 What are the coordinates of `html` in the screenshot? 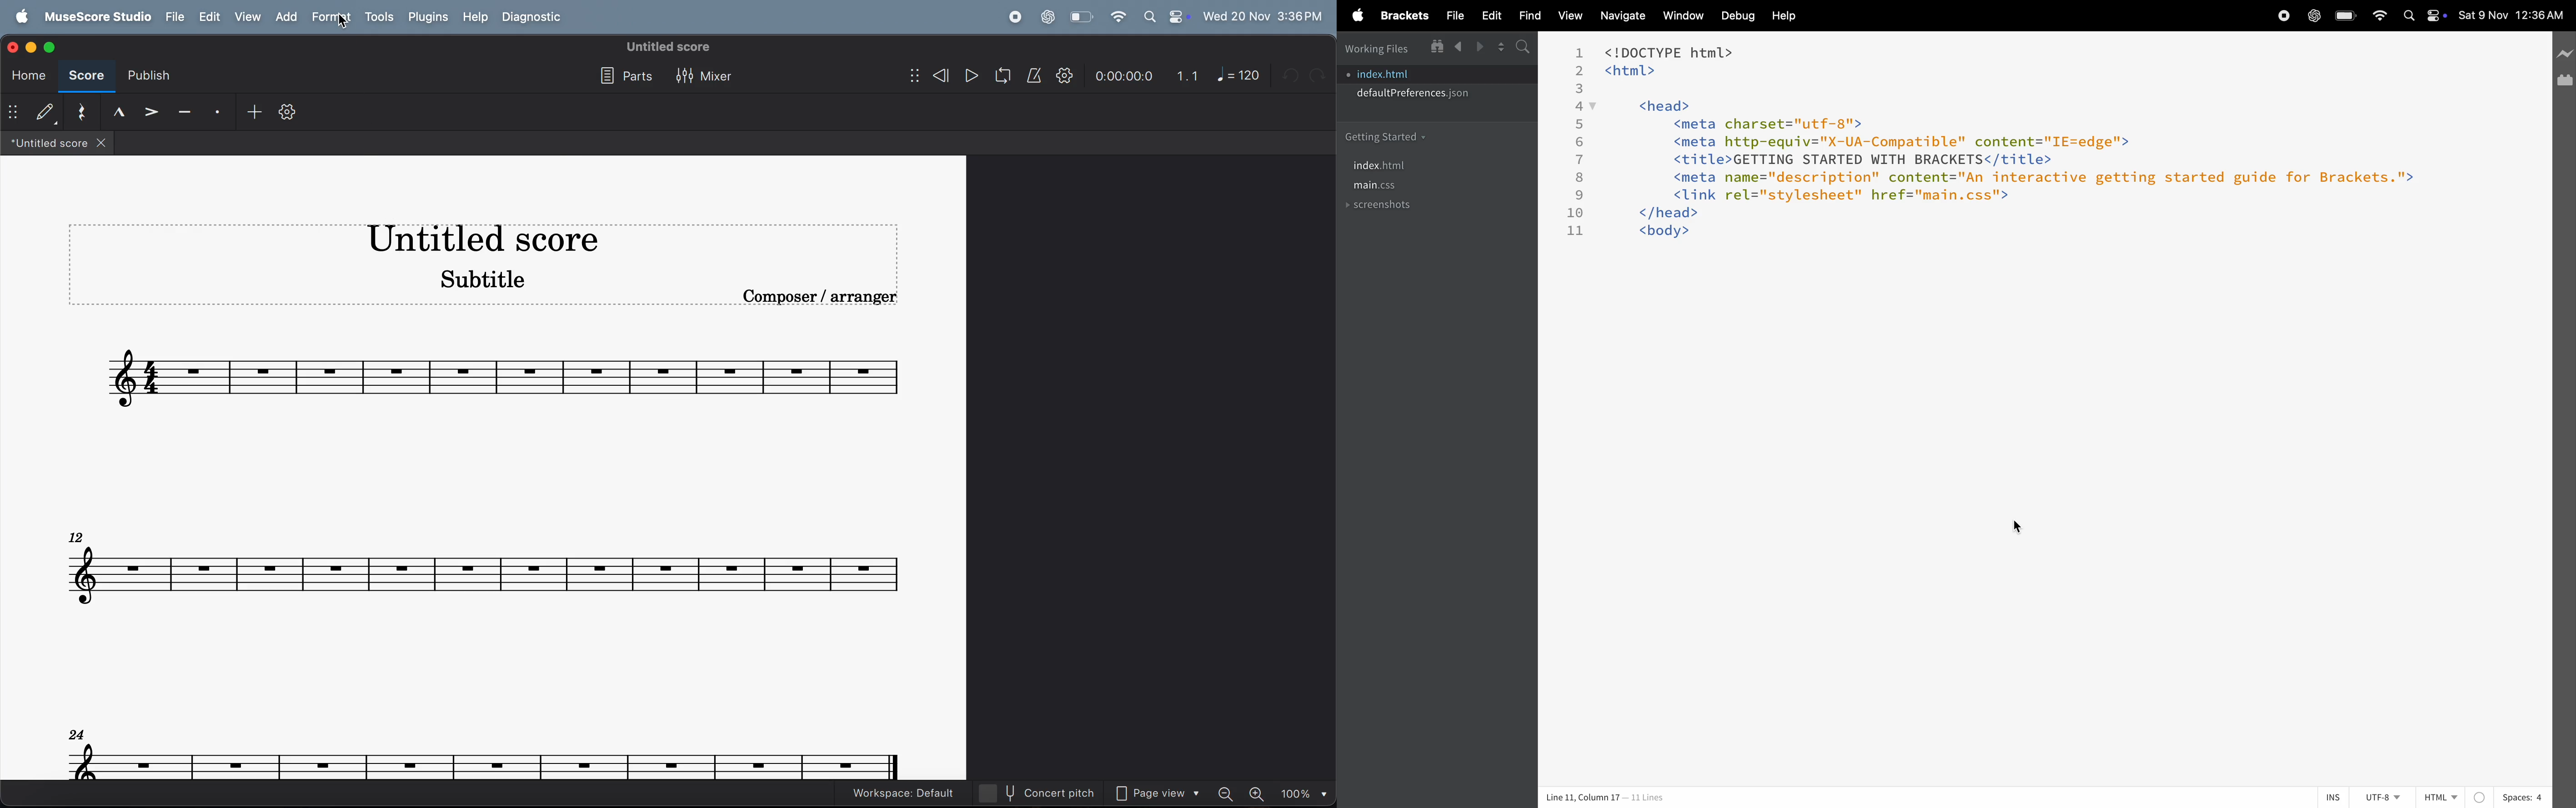 It's located at (2438, 797).